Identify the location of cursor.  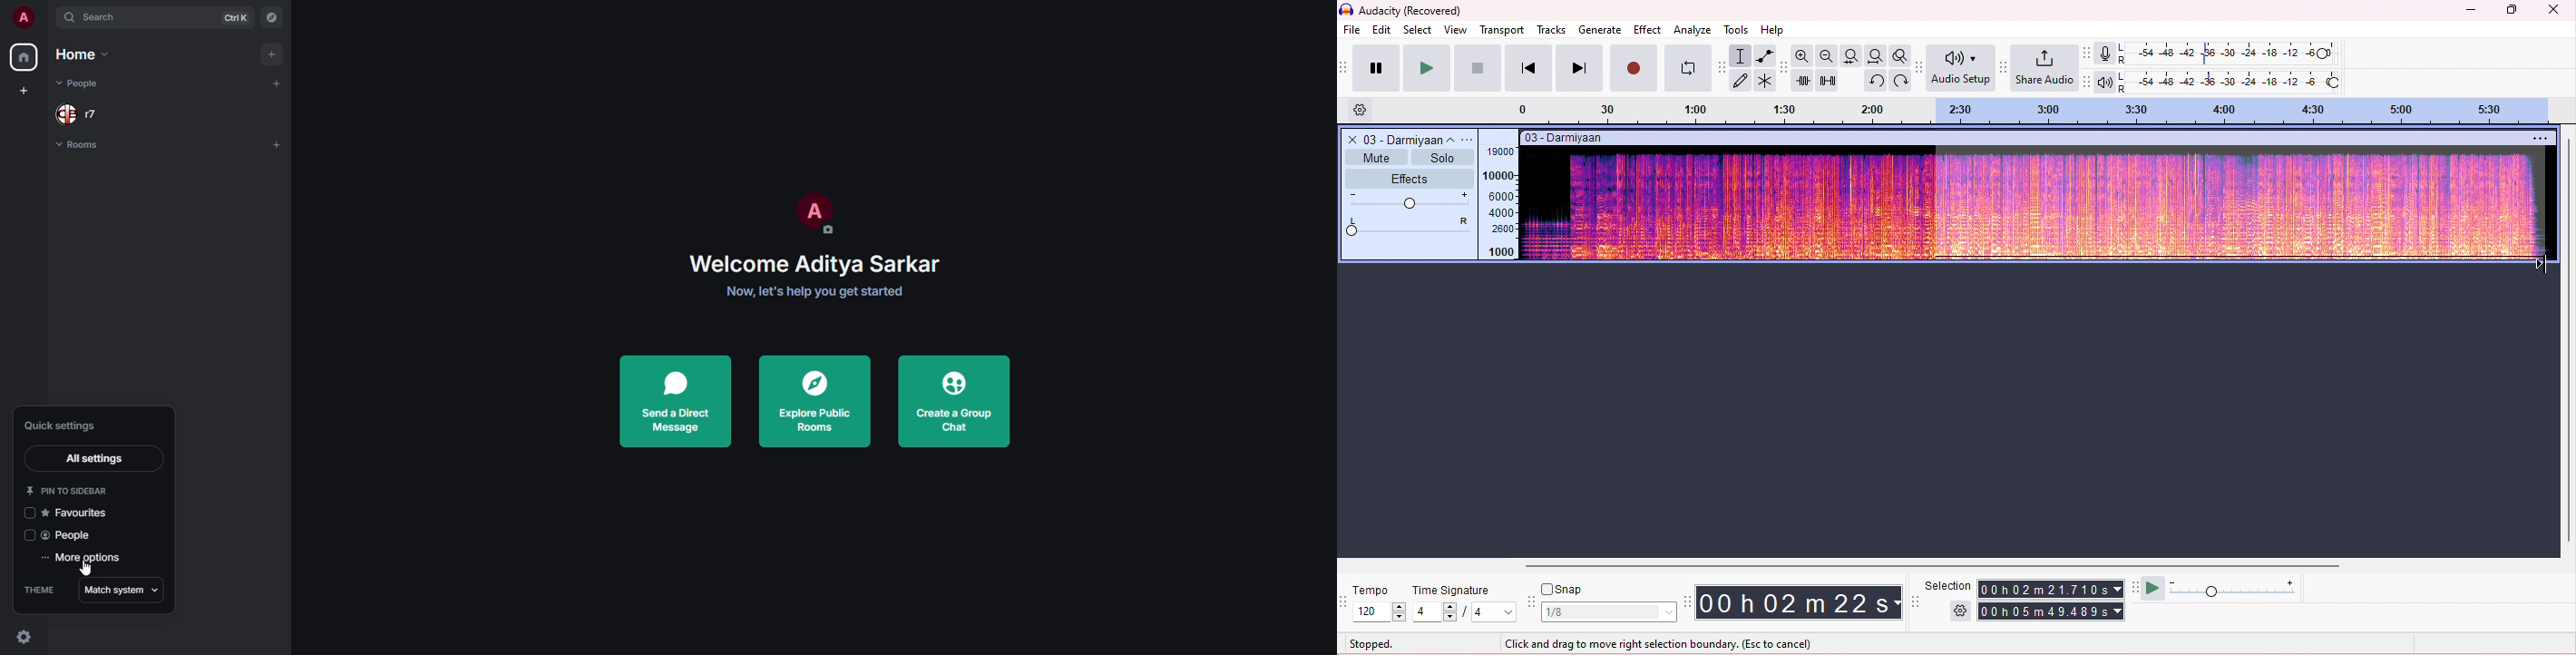
(86, 573).